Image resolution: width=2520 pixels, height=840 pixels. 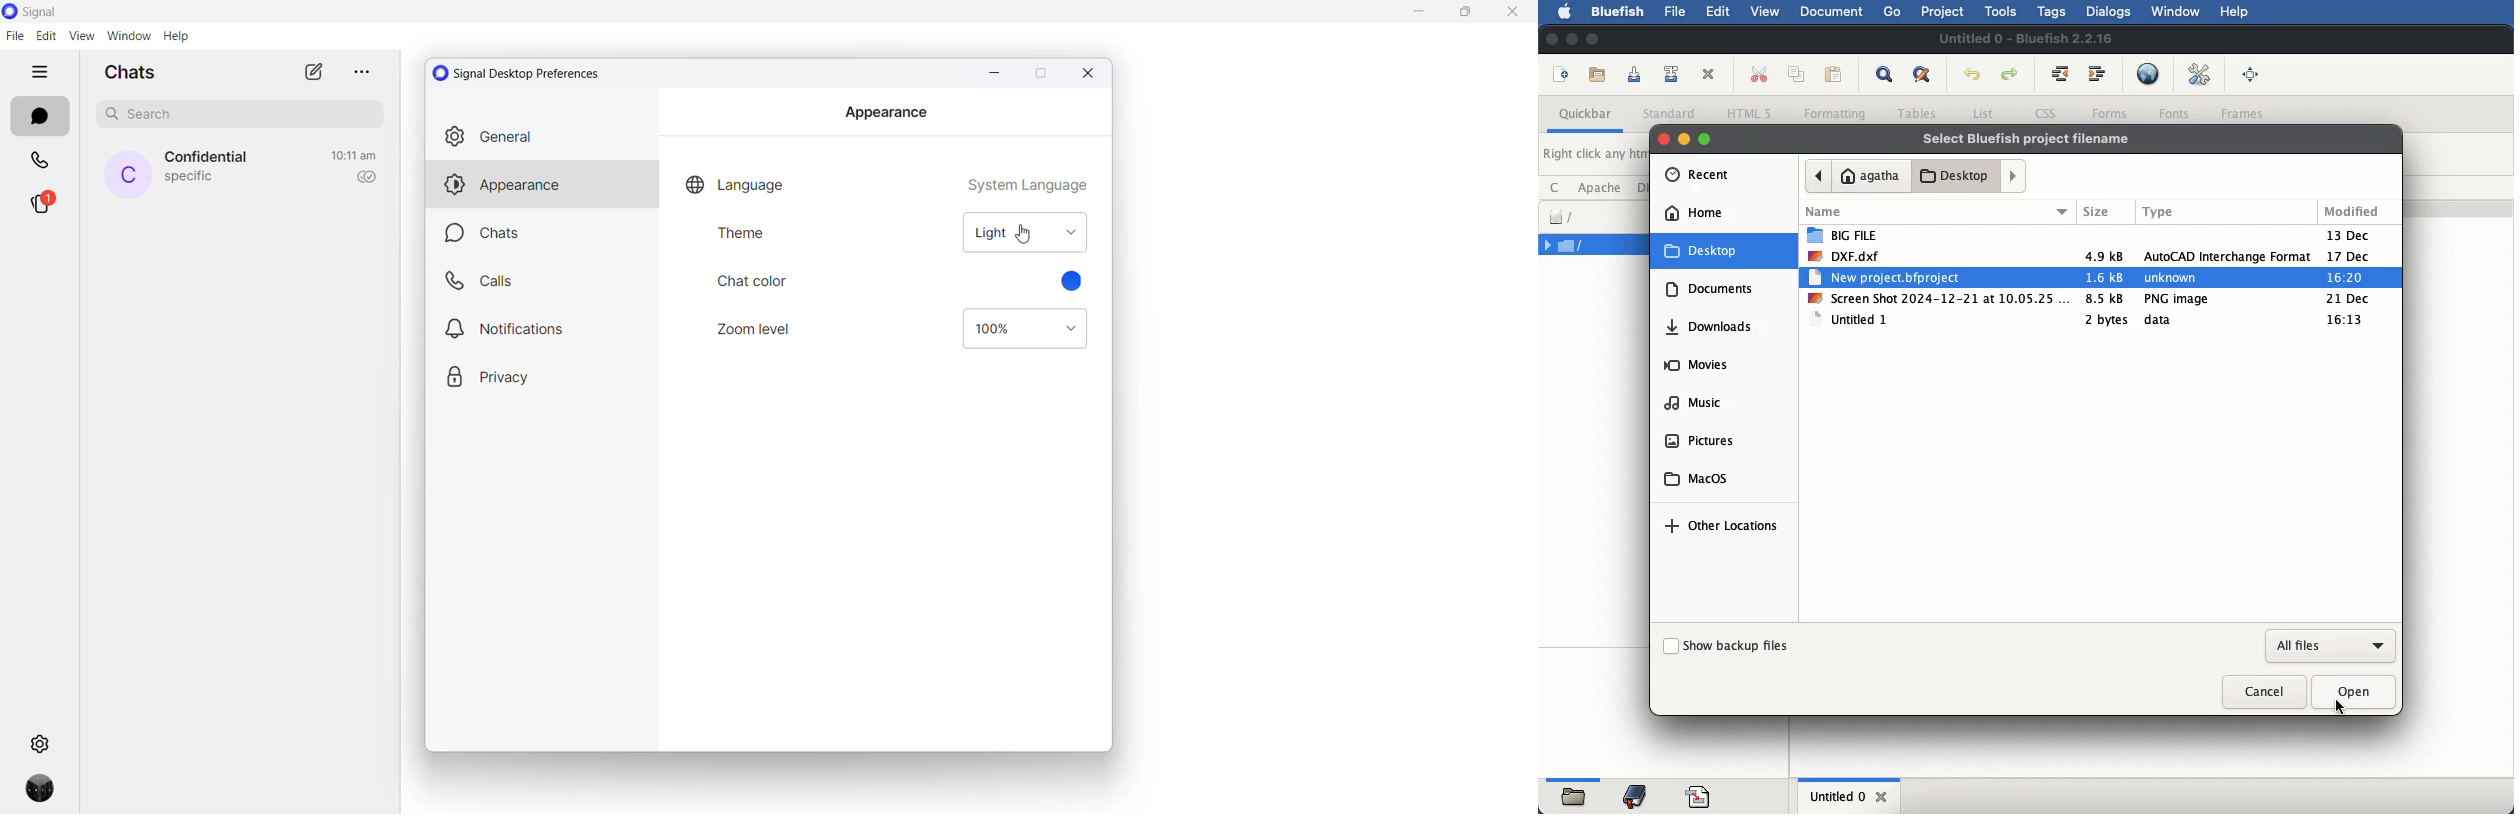 What do you see at coordinates (1919, 114) in the screenshot?
I see `tables` at bounding box center [1919, 114].